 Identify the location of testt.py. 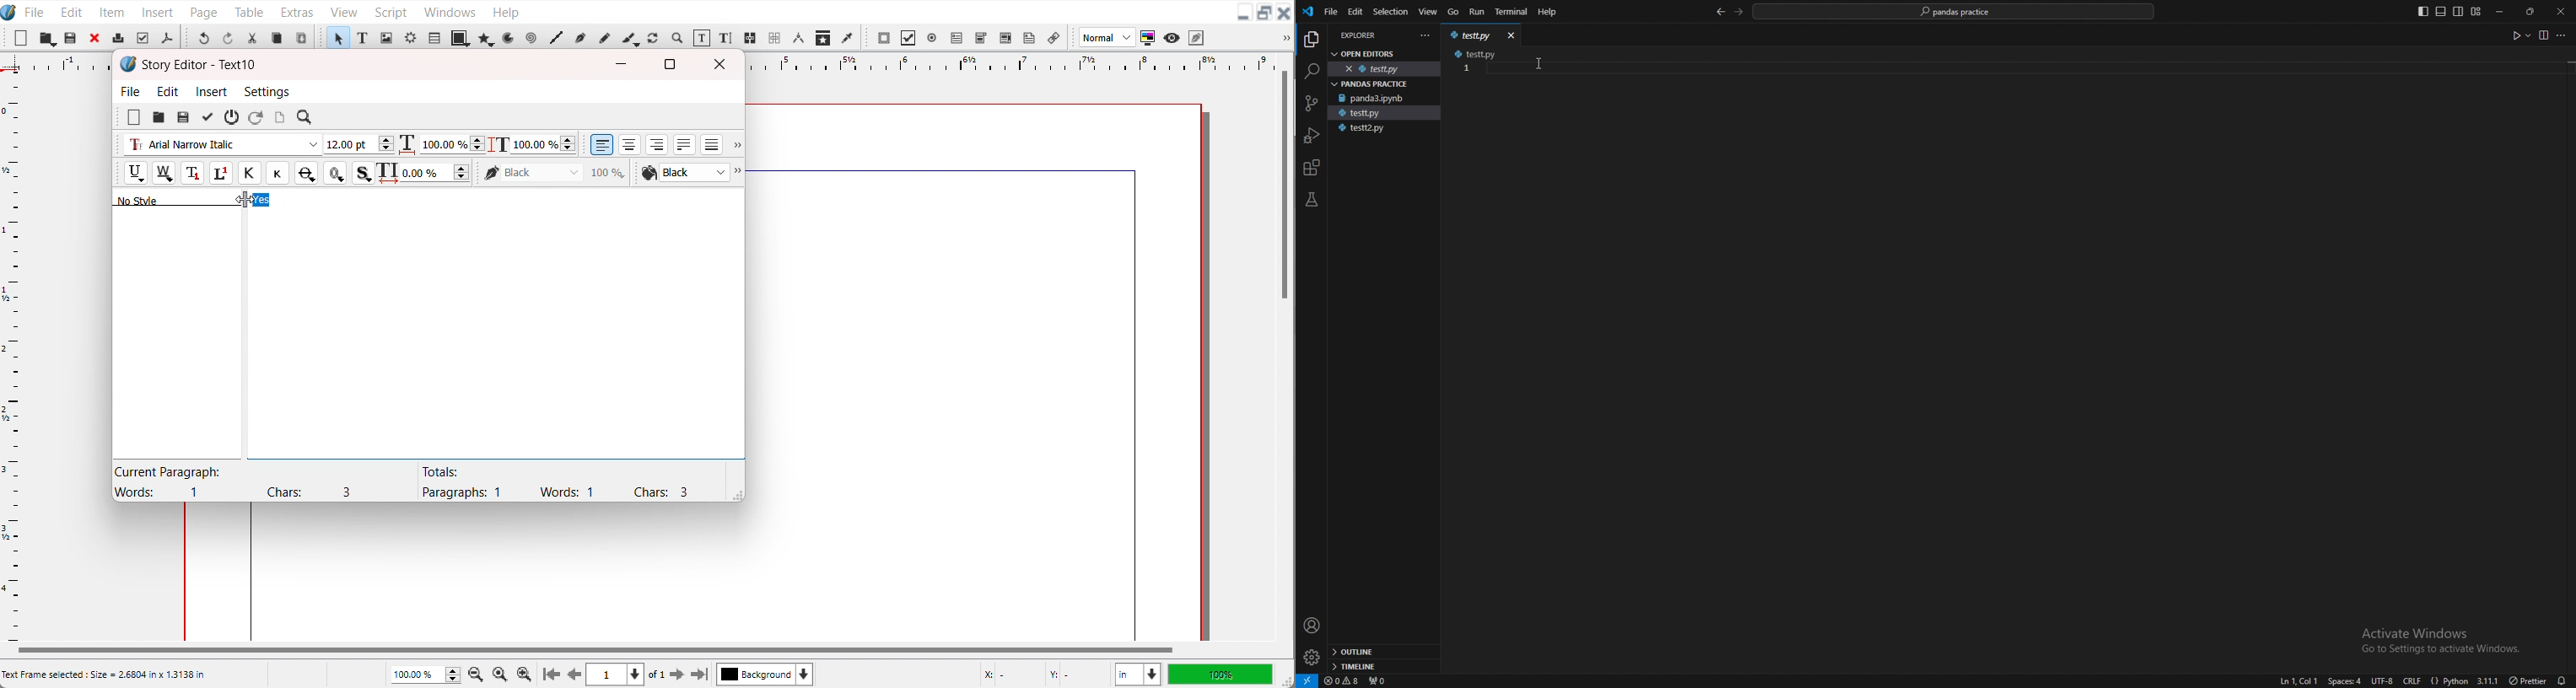
(1358, 113).